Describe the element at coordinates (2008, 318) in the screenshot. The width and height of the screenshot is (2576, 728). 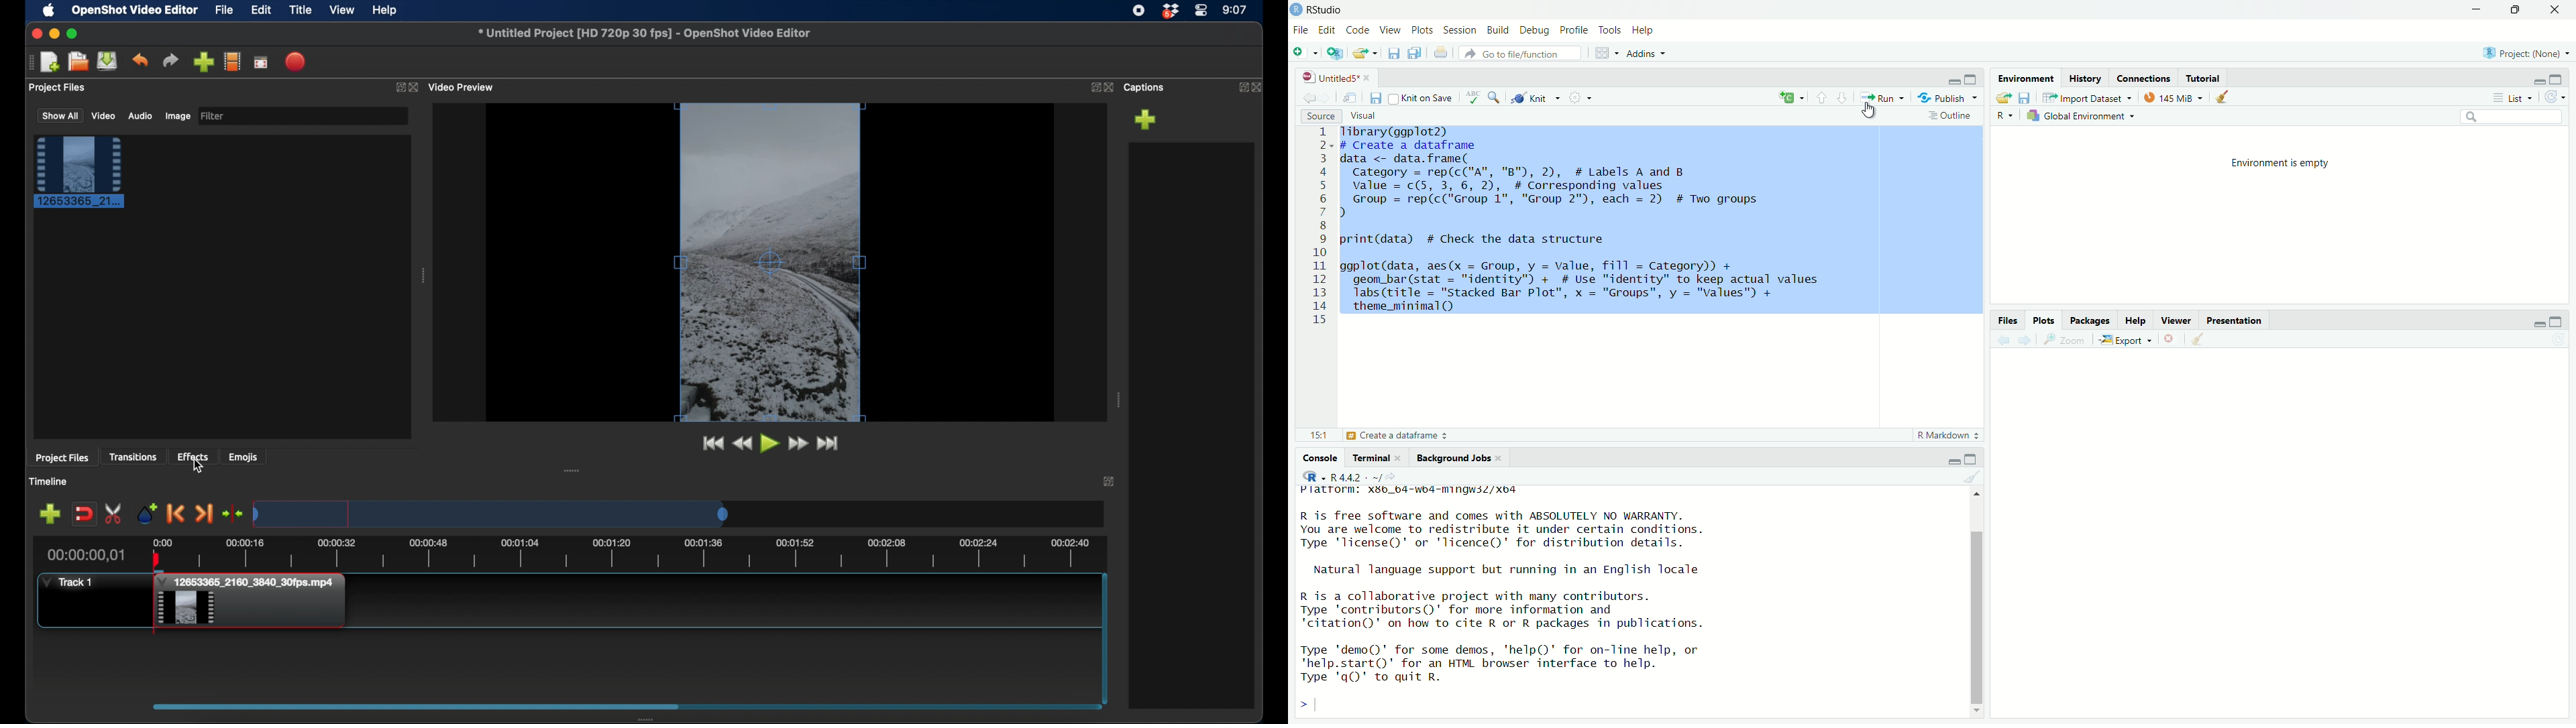
I see `Files` at that location.